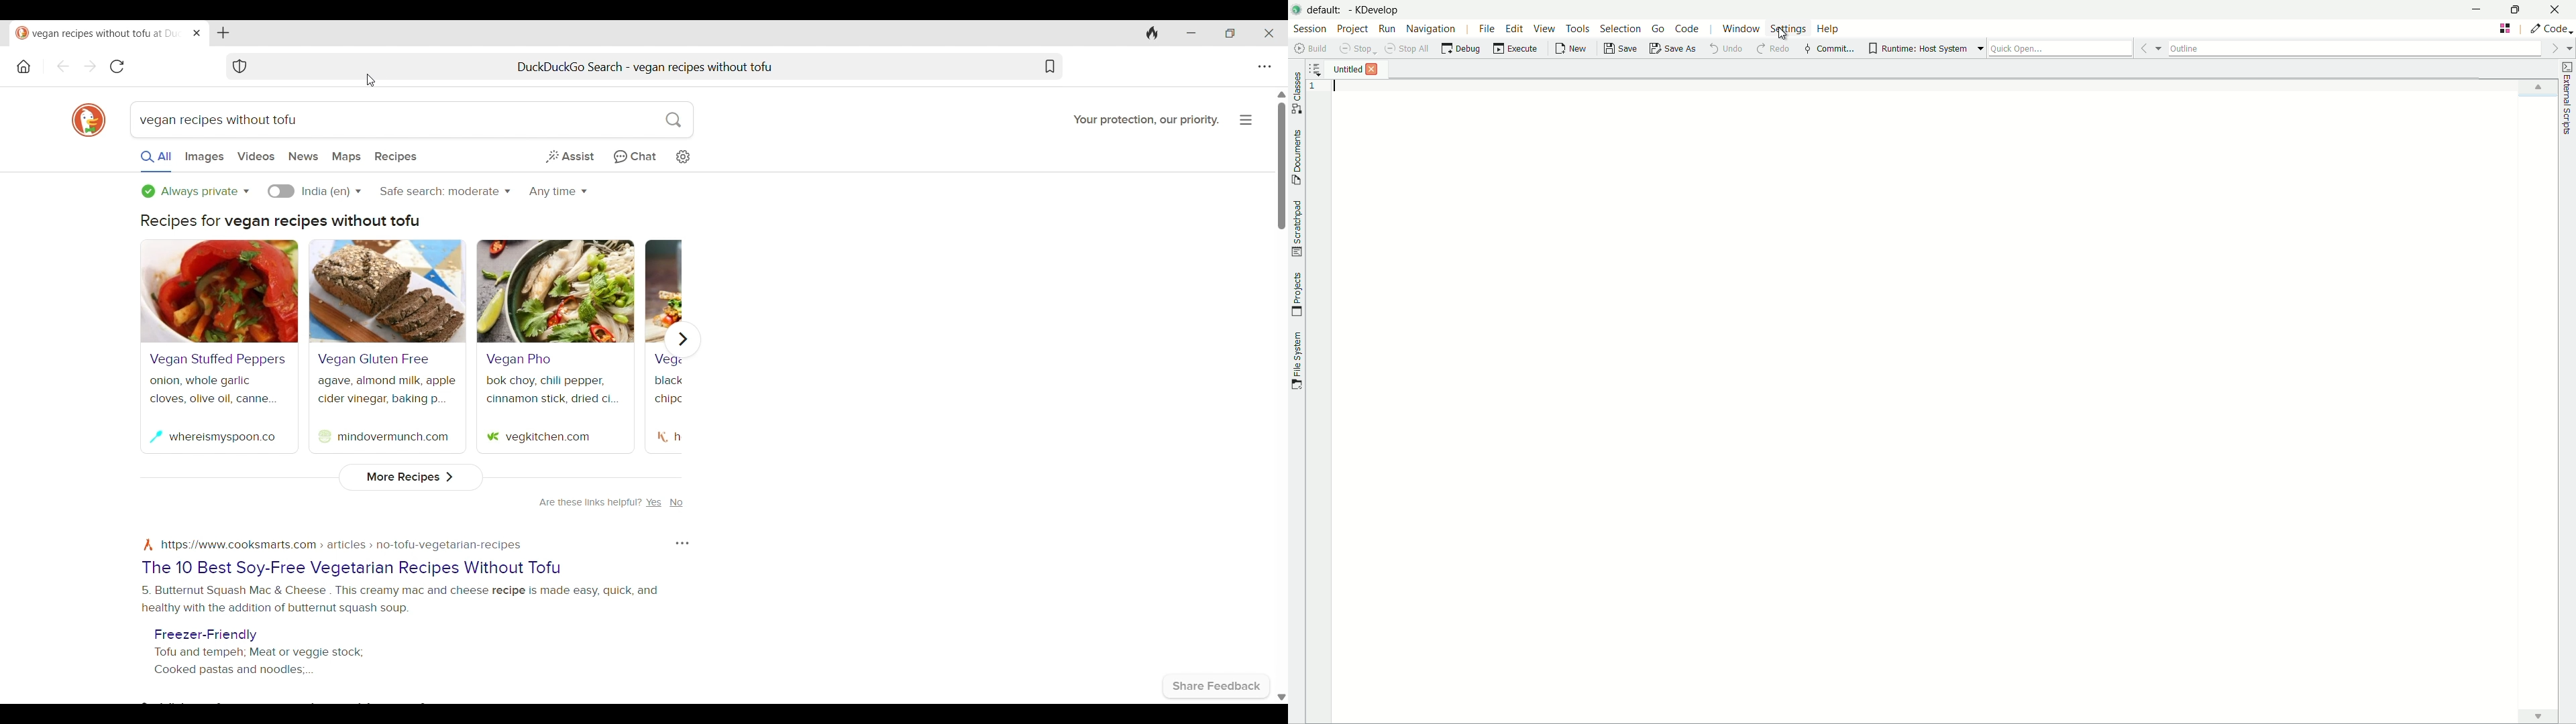 Image resolution: width=2576 pixels, height=728 pixels. Describe the element at coordinates (682, 339) in the screenshot. I see `Show next recipe` at that location.